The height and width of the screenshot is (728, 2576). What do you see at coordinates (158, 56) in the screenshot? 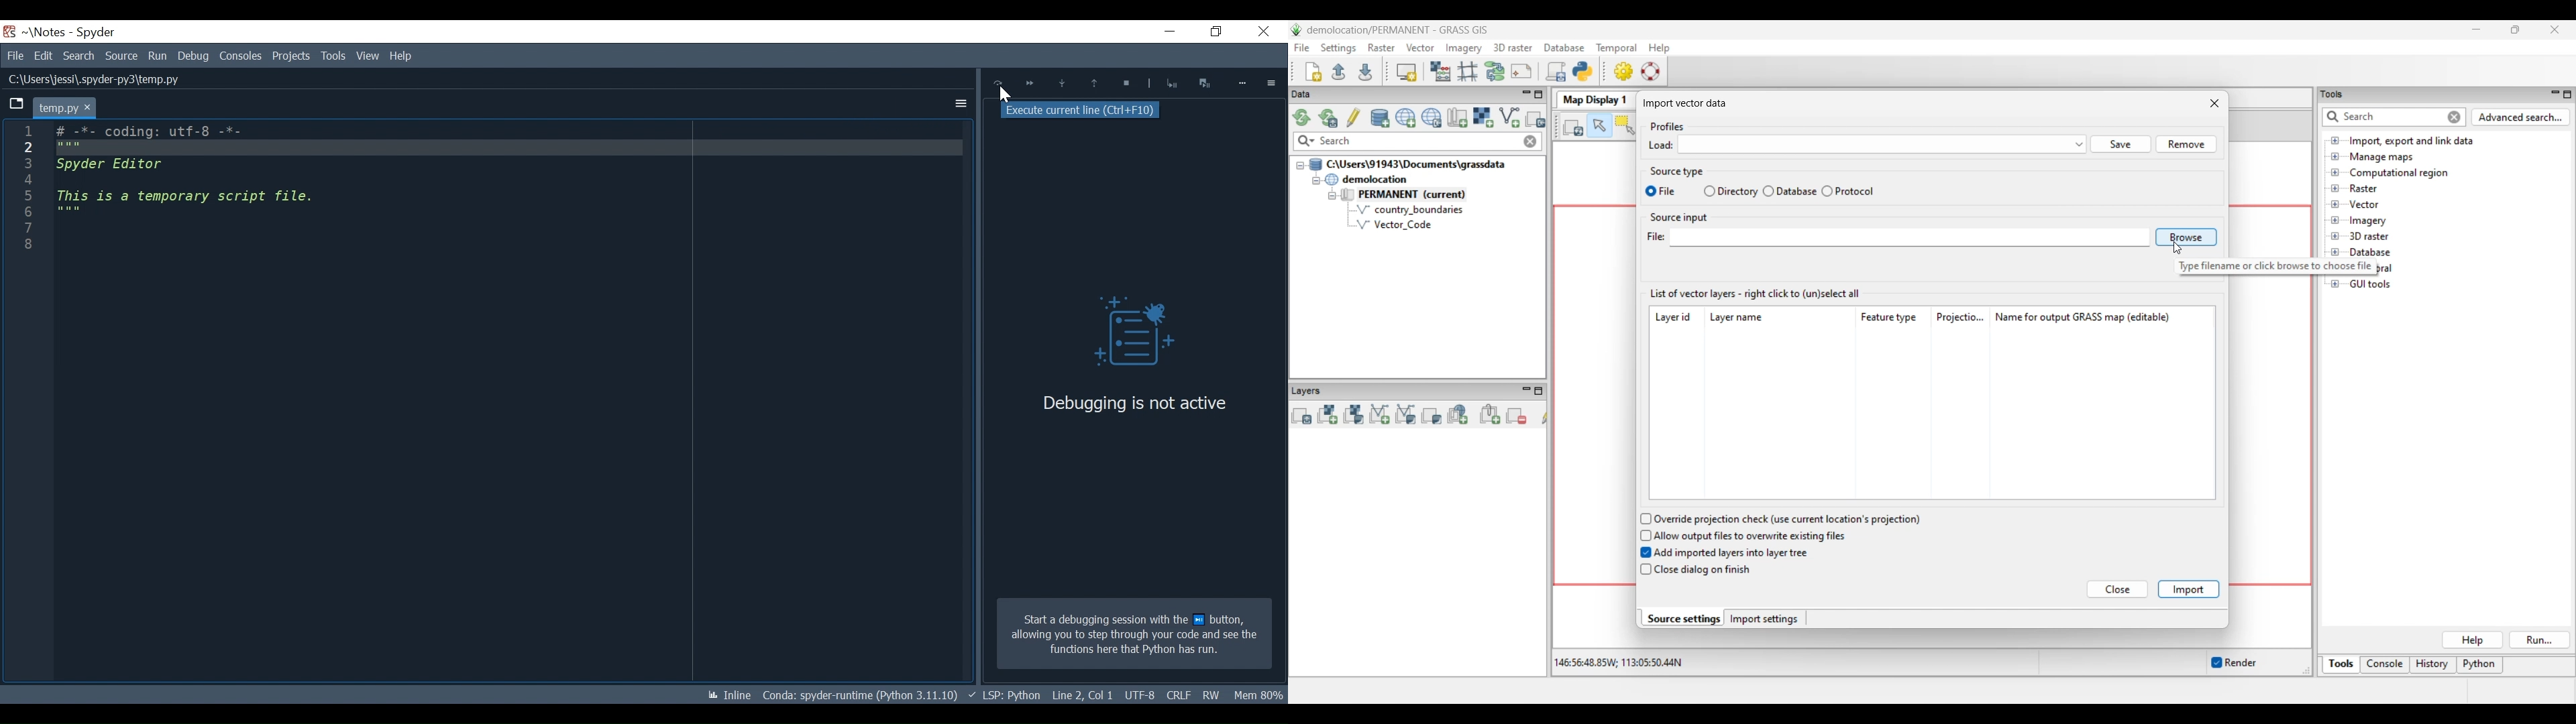
I see `Run` at bounding box center [158, 56].